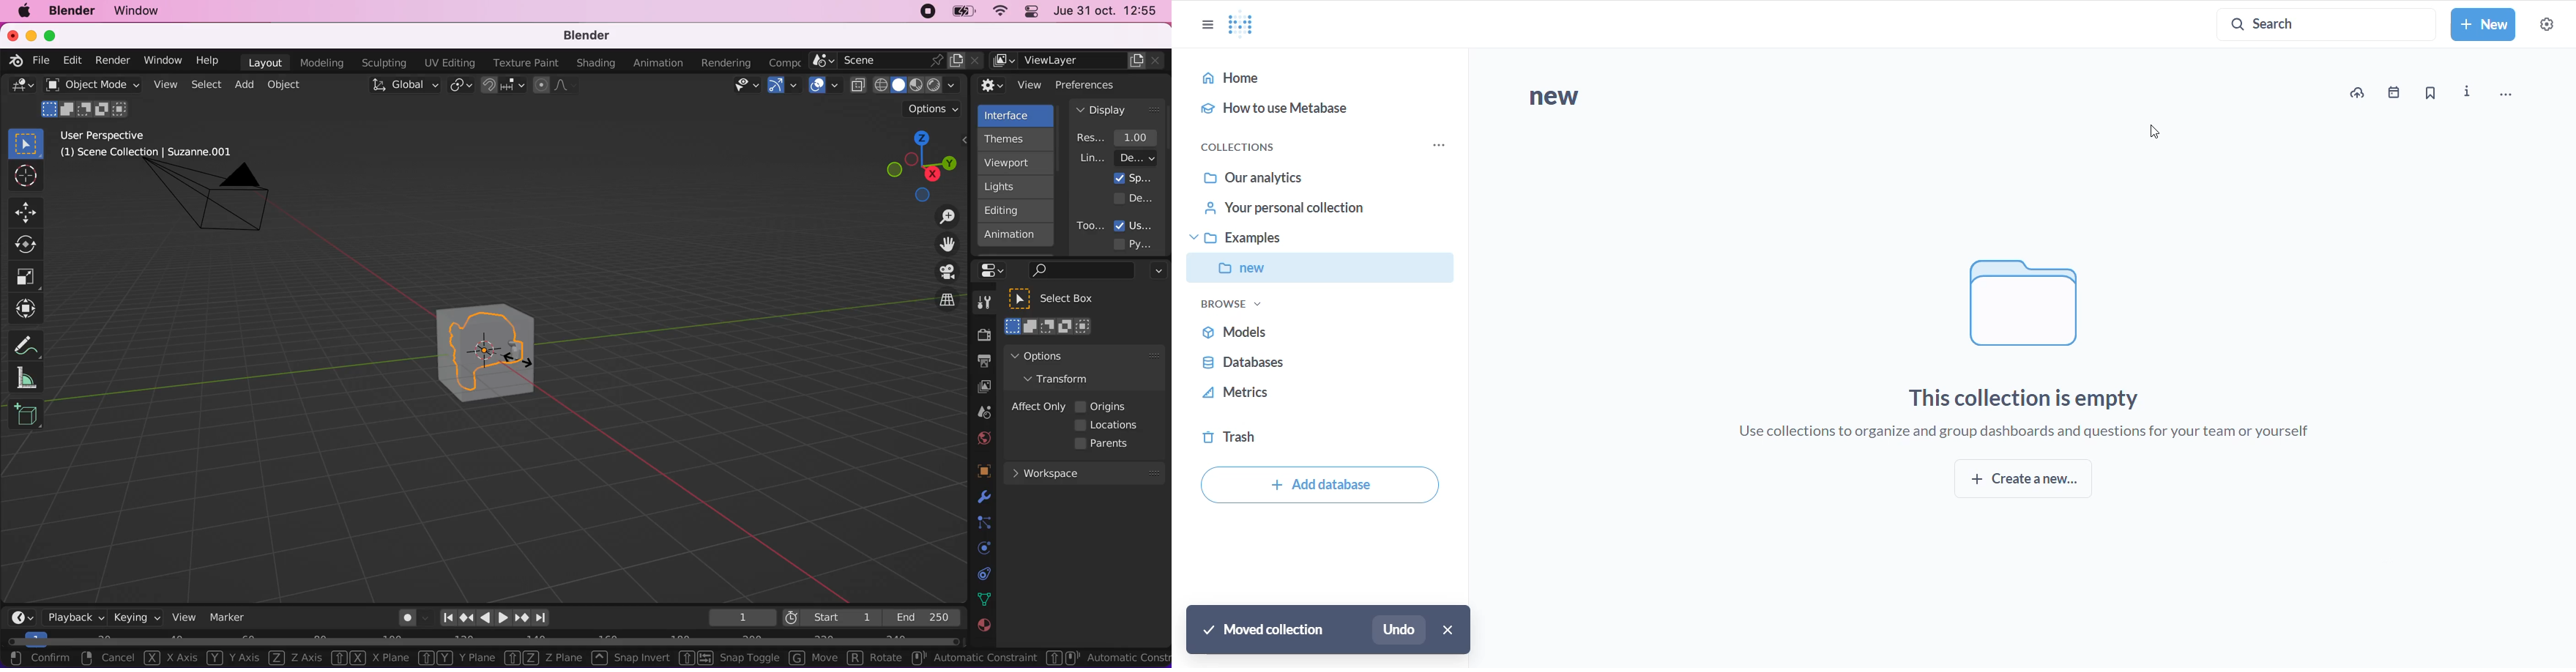 The width and height of the screenshot is (2576, 672). What do you see at coordinates (979, 362) in the screenshot?
I see `output` at bounding box center [979, 362].